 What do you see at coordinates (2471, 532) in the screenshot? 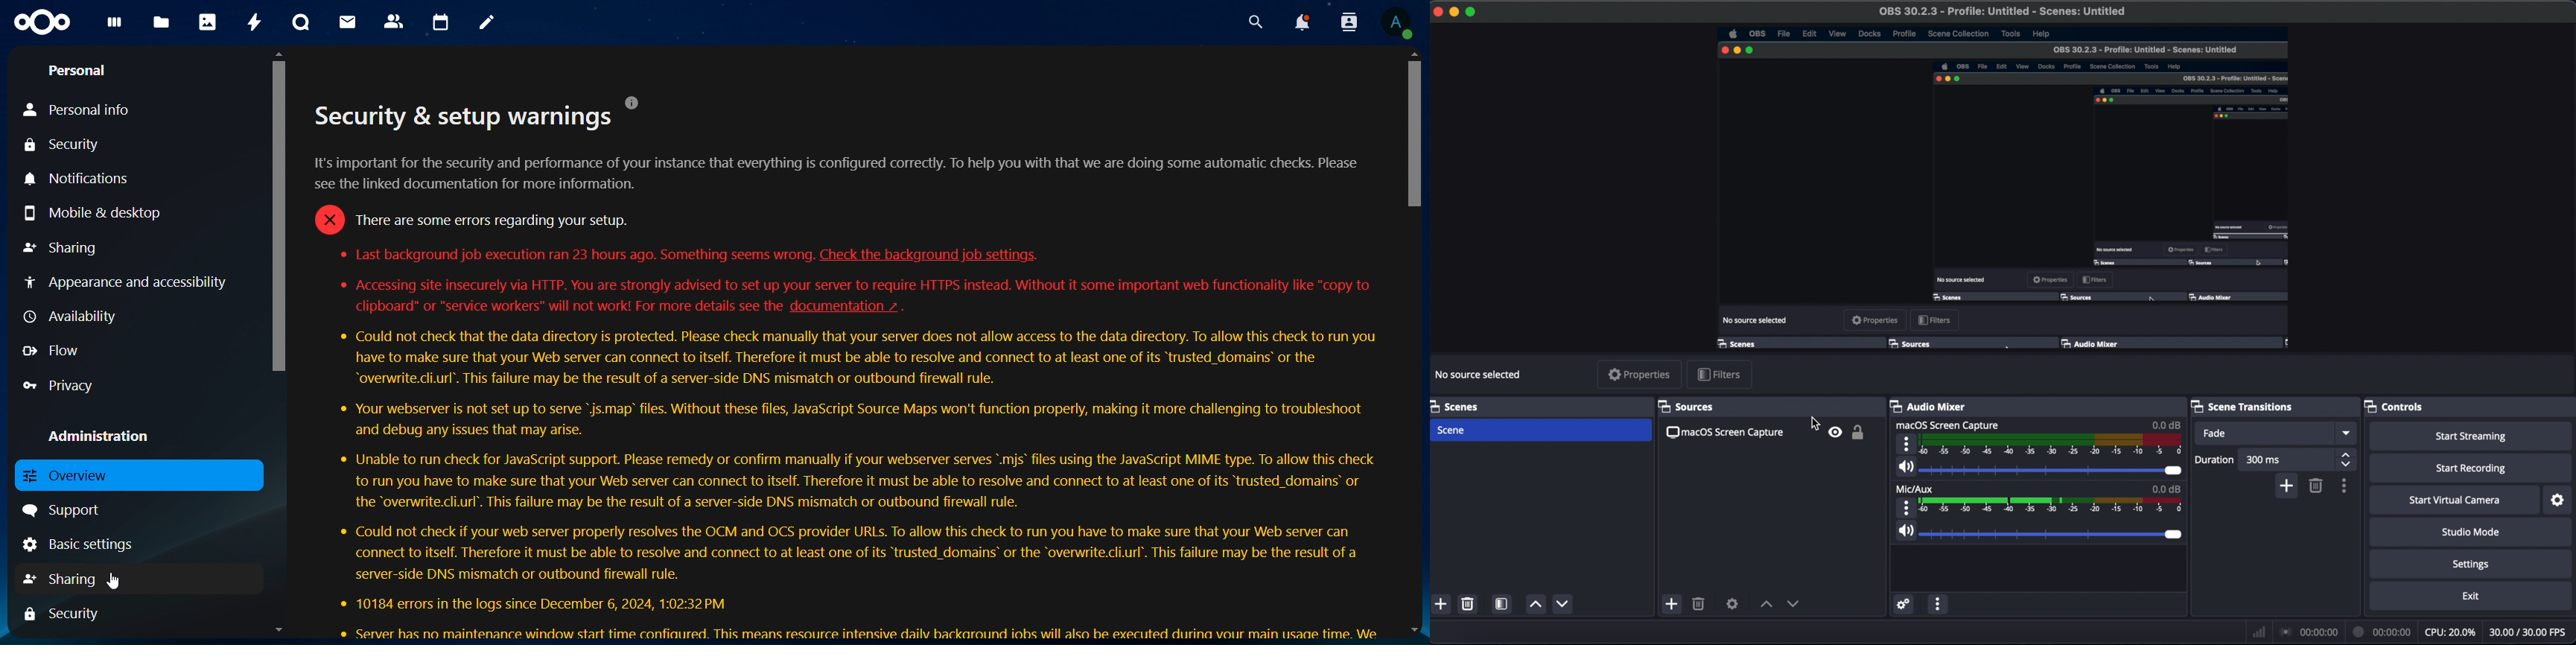
I see `studio mode` at bounding box center [2471, 532].